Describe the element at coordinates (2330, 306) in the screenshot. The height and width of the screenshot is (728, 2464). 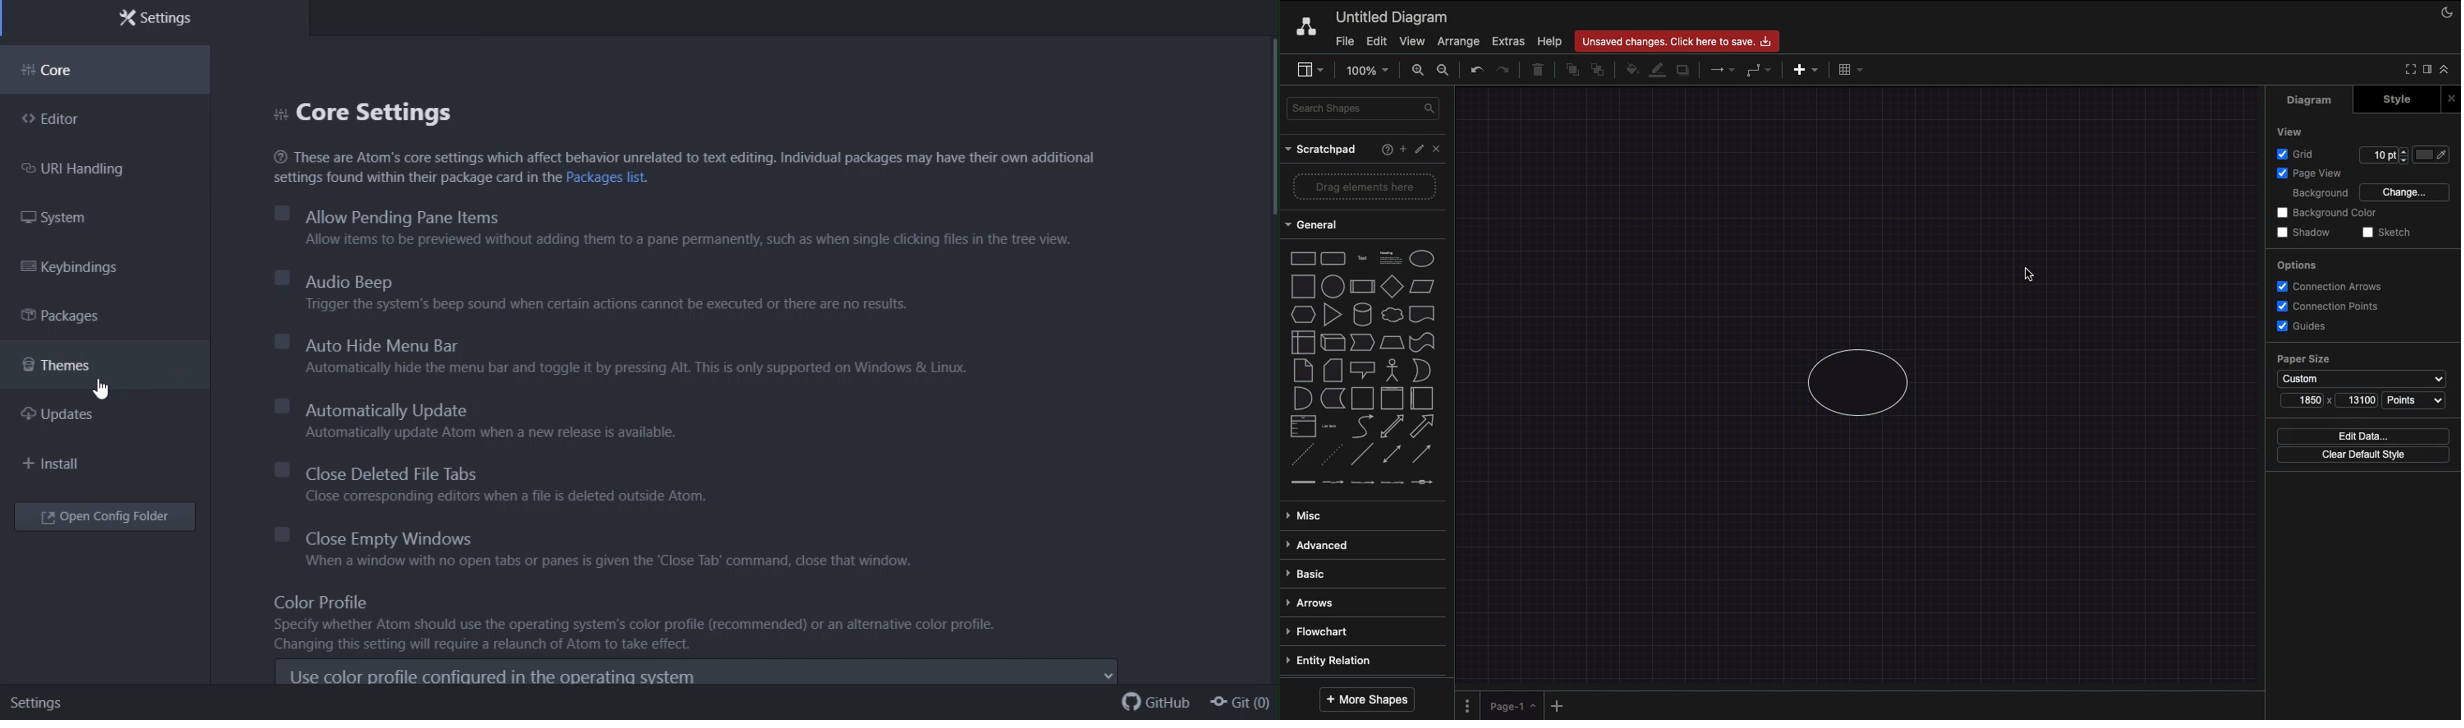
I see `Connection points` at that location.